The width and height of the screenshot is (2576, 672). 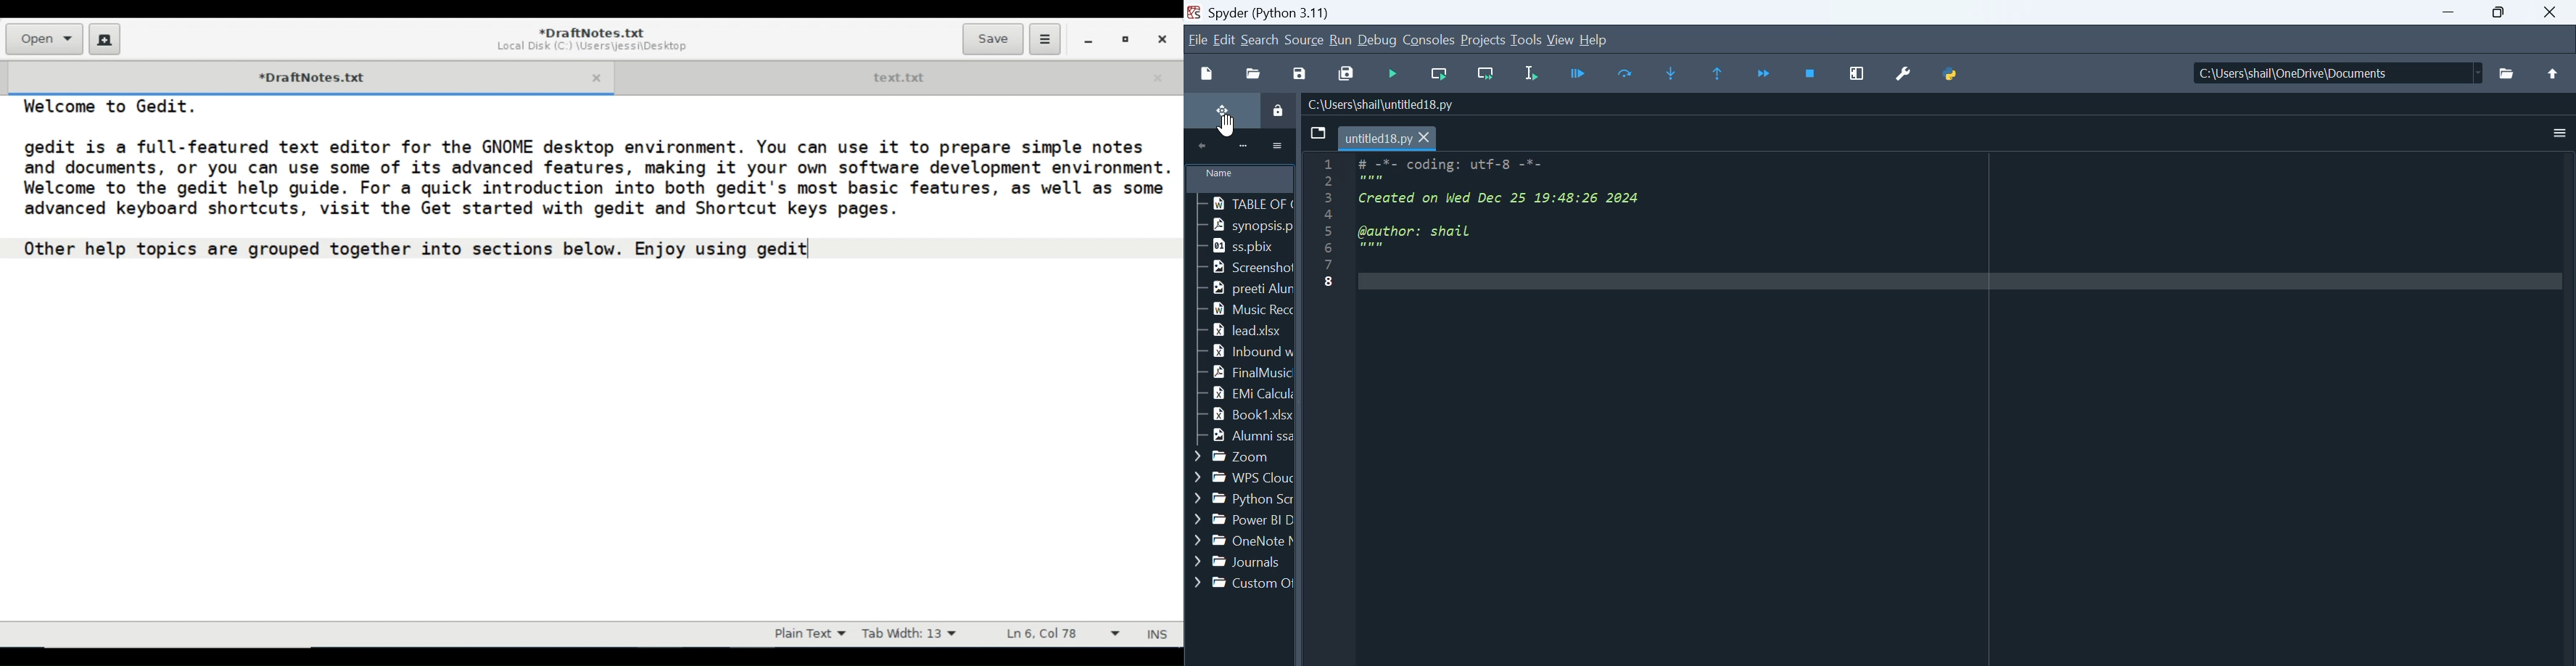 What do you see at coordinates (2505, 13) in the screenshot?
I see `maximise` at bounding box center [2505, 13].